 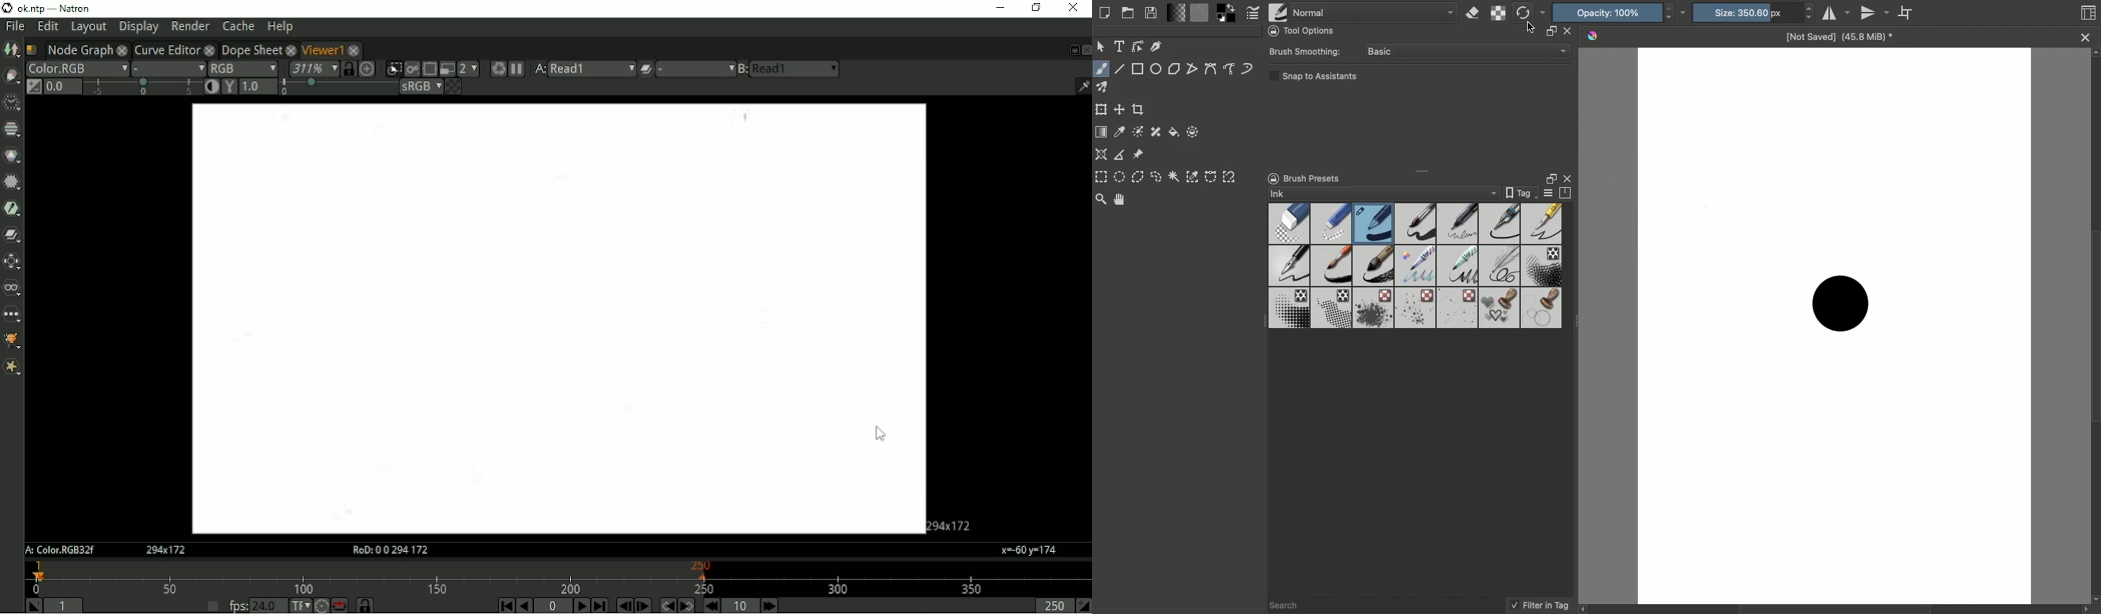 I want to click on Contiguous selection tool, so click(x=1175, y=178).